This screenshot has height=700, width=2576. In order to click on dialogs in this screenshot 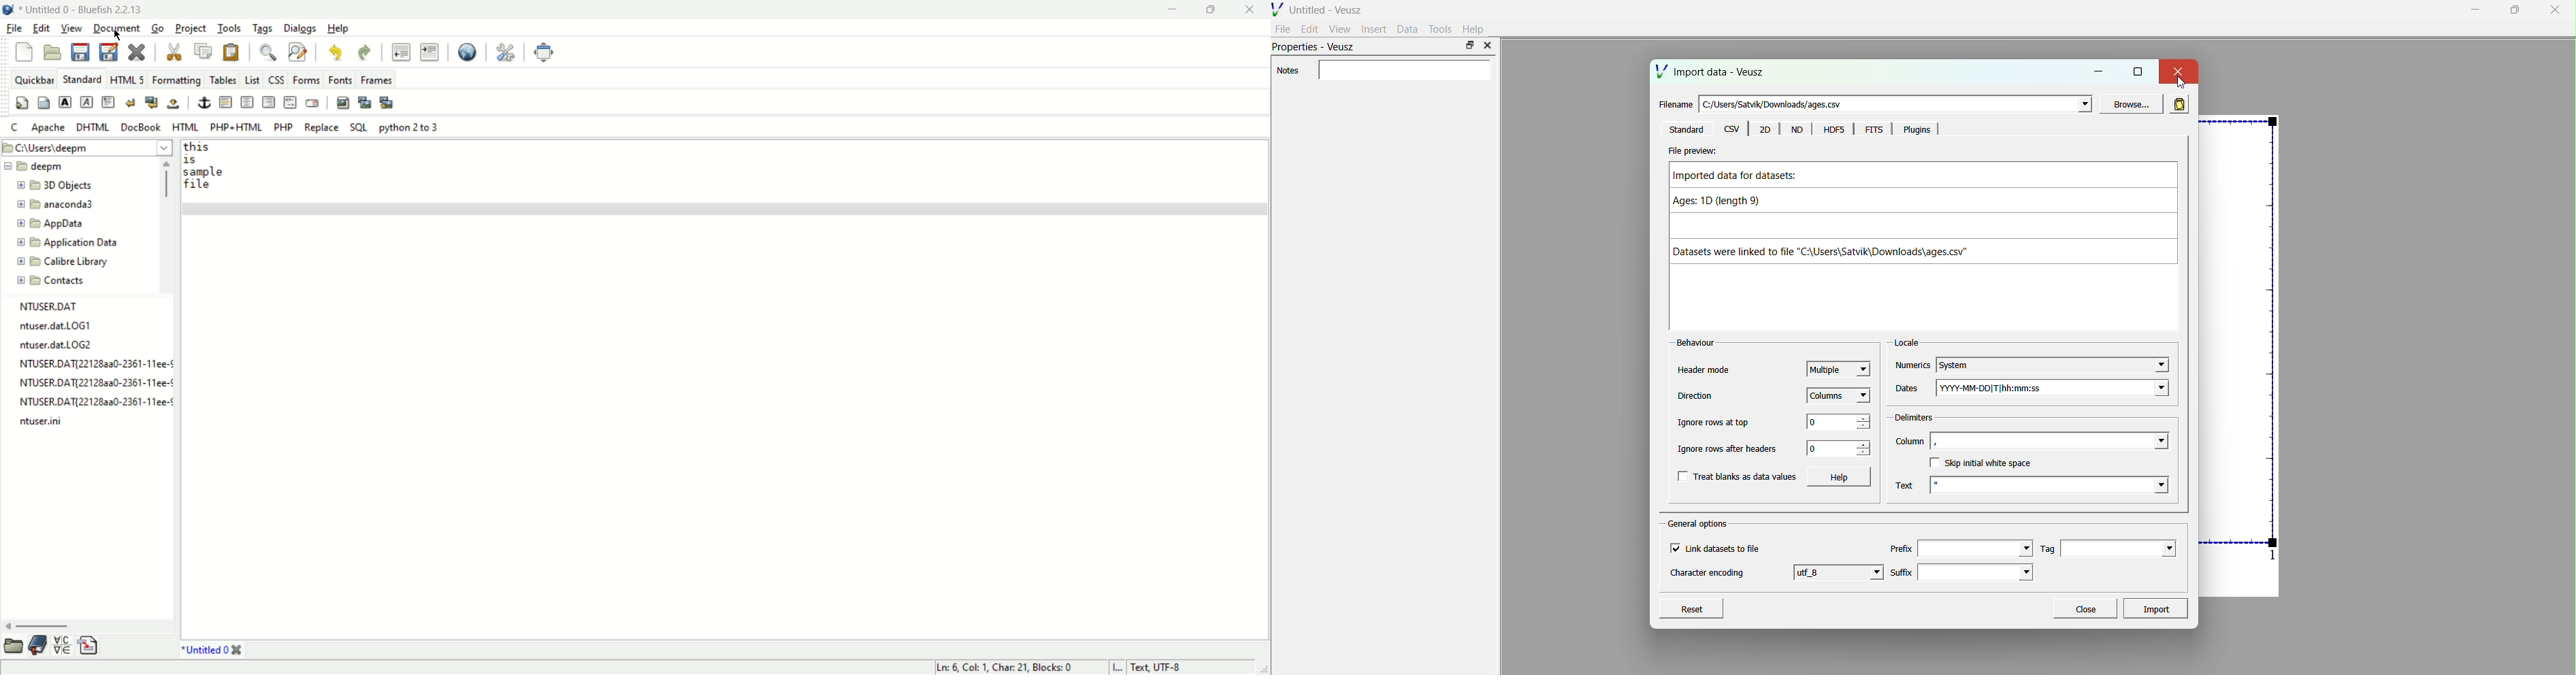, I will do `click(300, 28)`.